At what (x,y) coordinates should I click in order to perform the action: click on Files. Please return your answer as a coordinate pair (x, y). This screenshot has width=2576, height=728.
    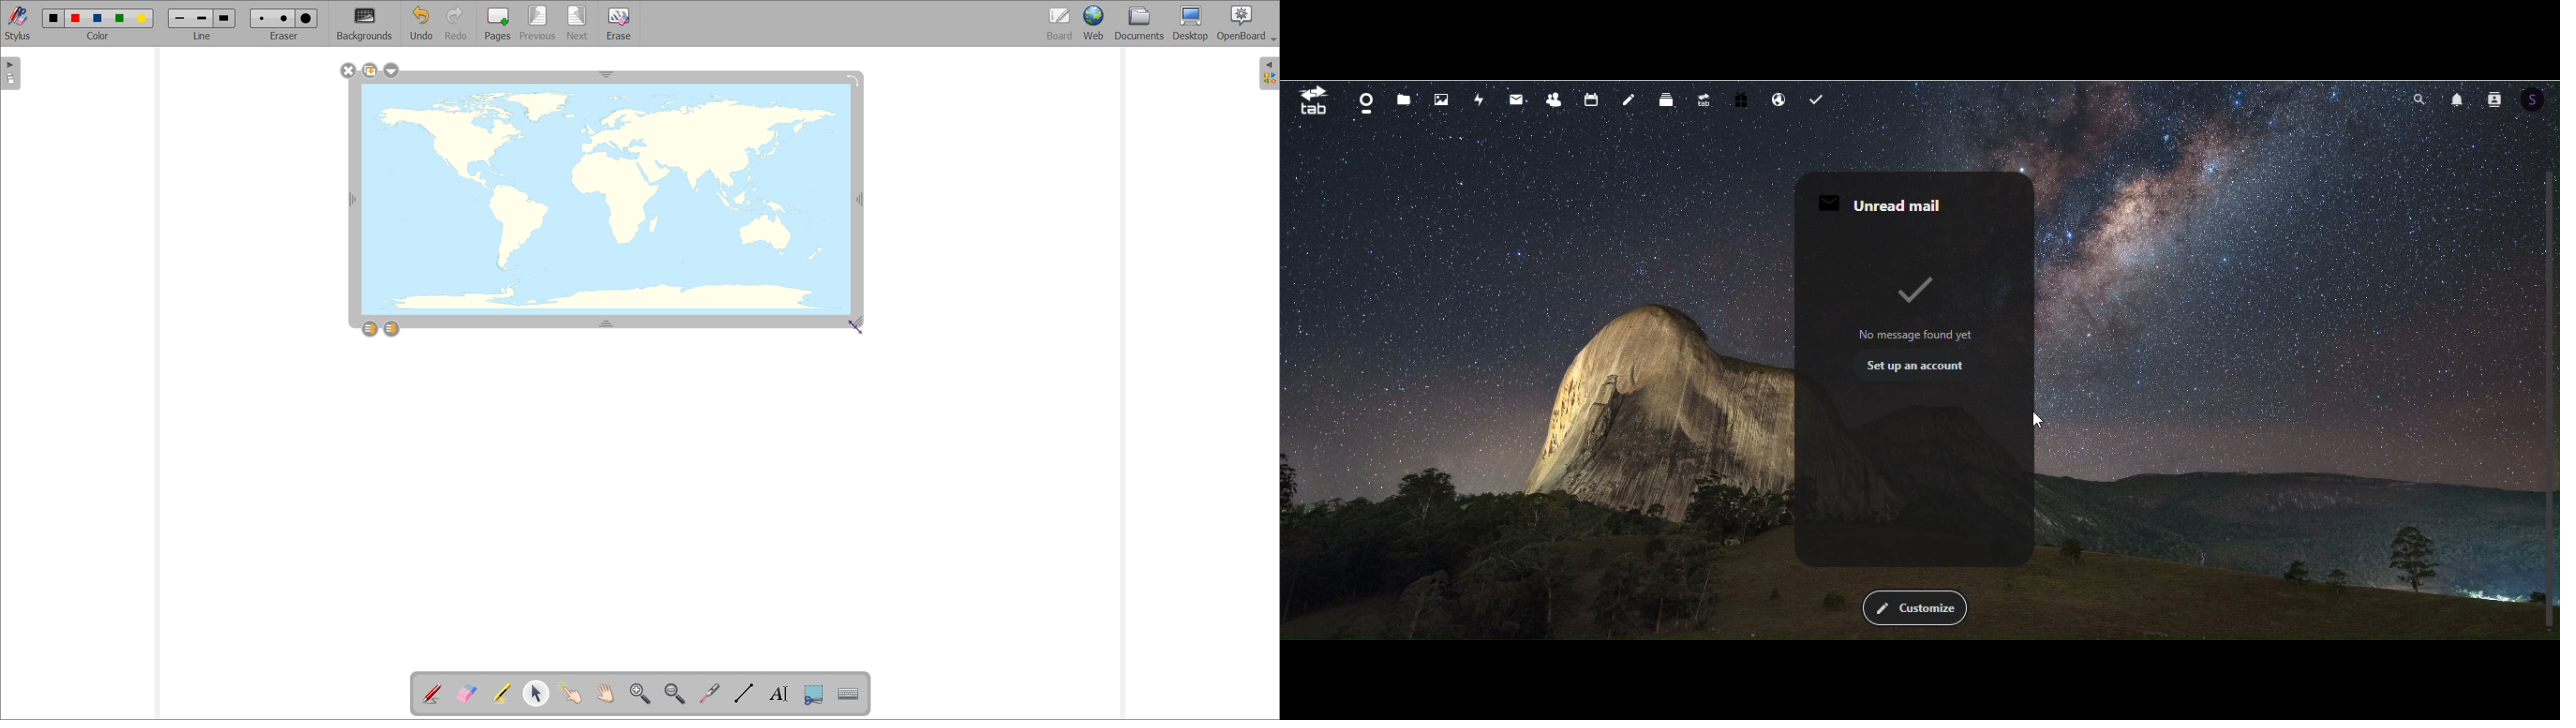
    Looking at the image, I should click on (1406, 99).